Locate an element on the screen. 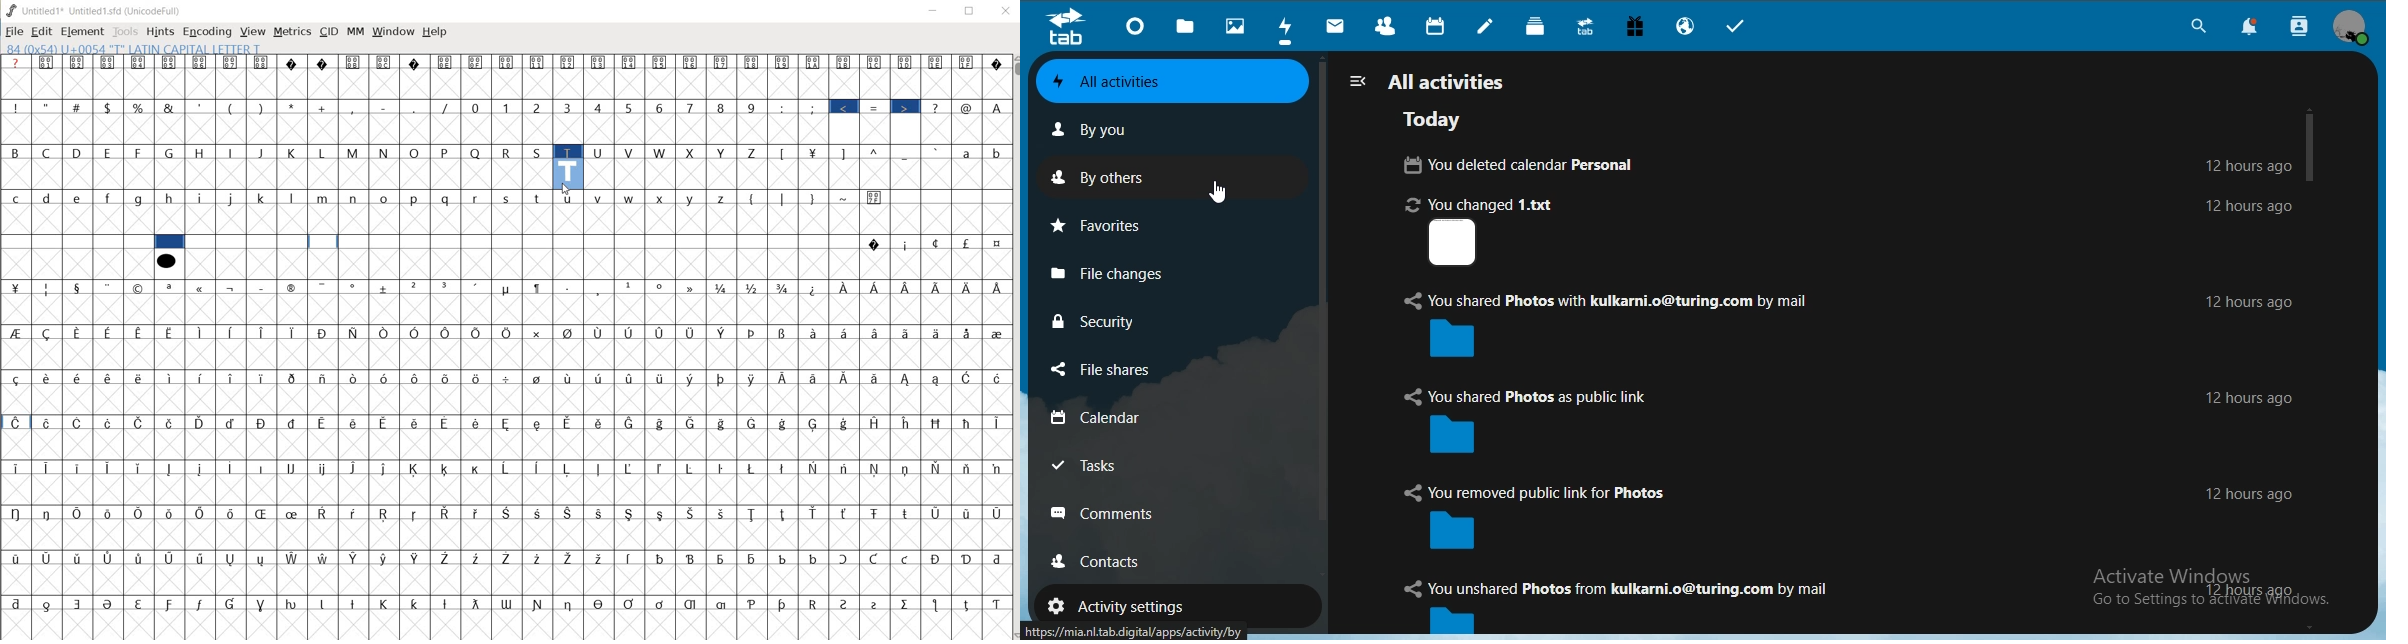 The width and height of the screenshot is (2408, 644). Symbol is located at coordinates (875, 245).